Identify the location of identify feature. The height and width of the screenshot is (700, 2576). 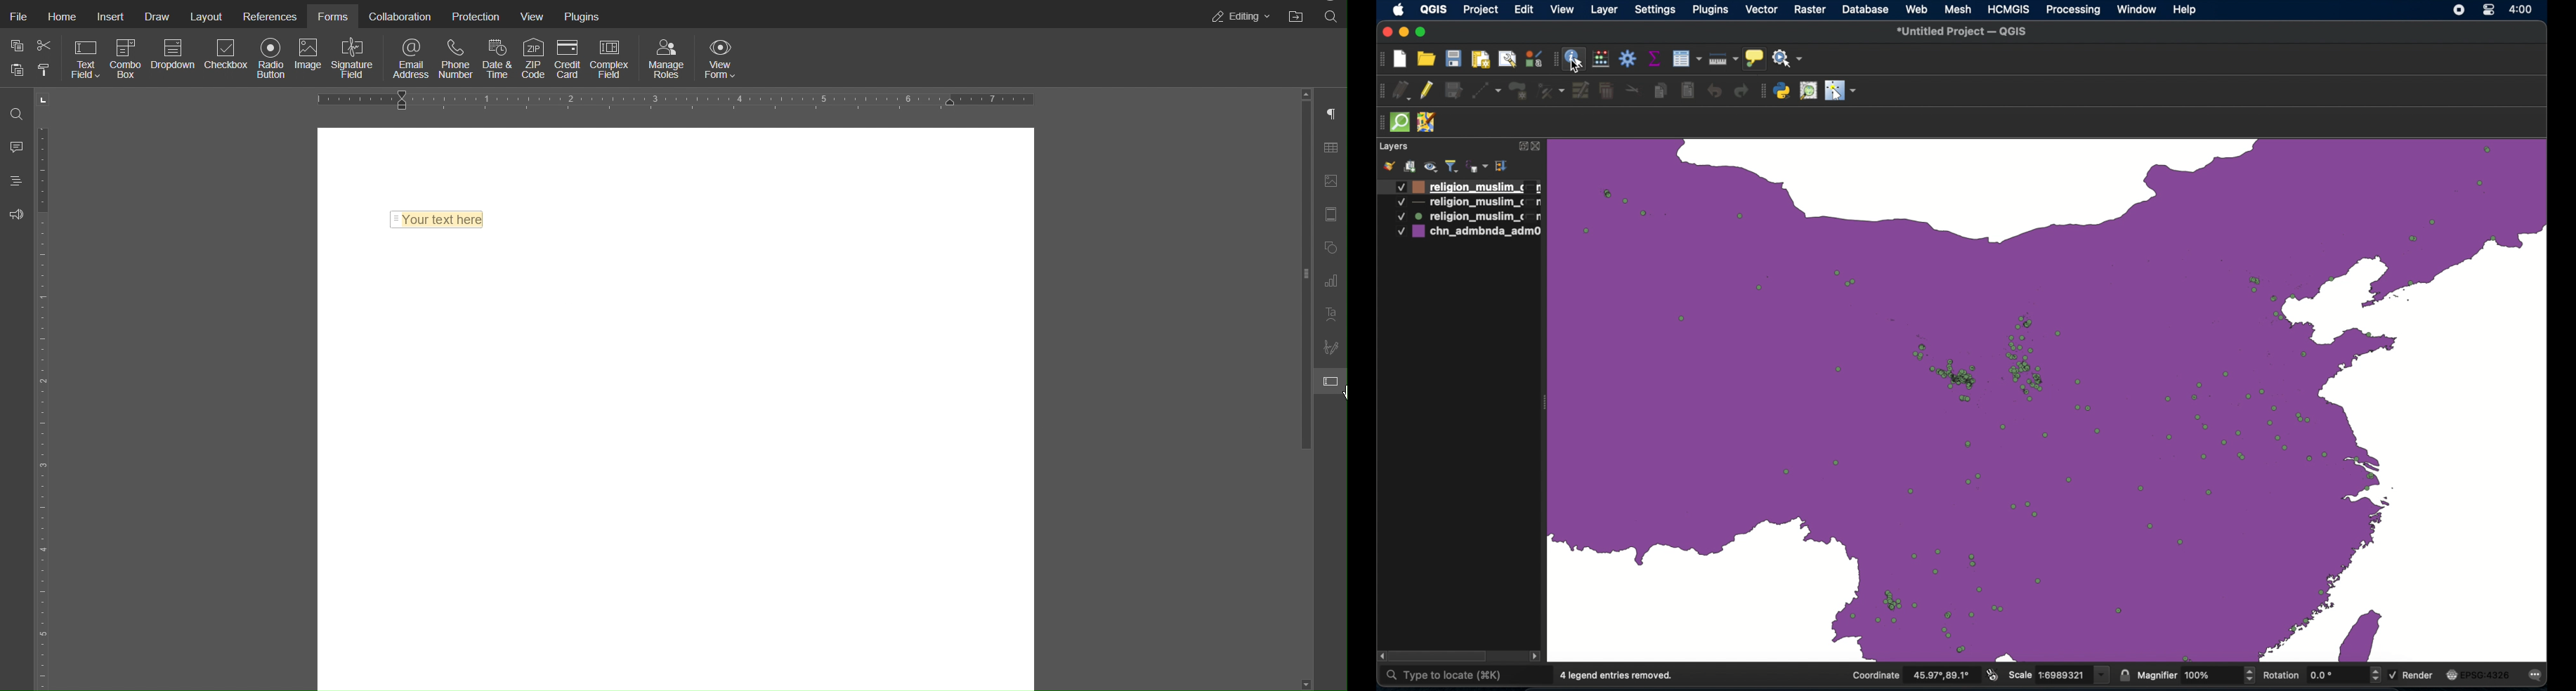
(1575, 61).